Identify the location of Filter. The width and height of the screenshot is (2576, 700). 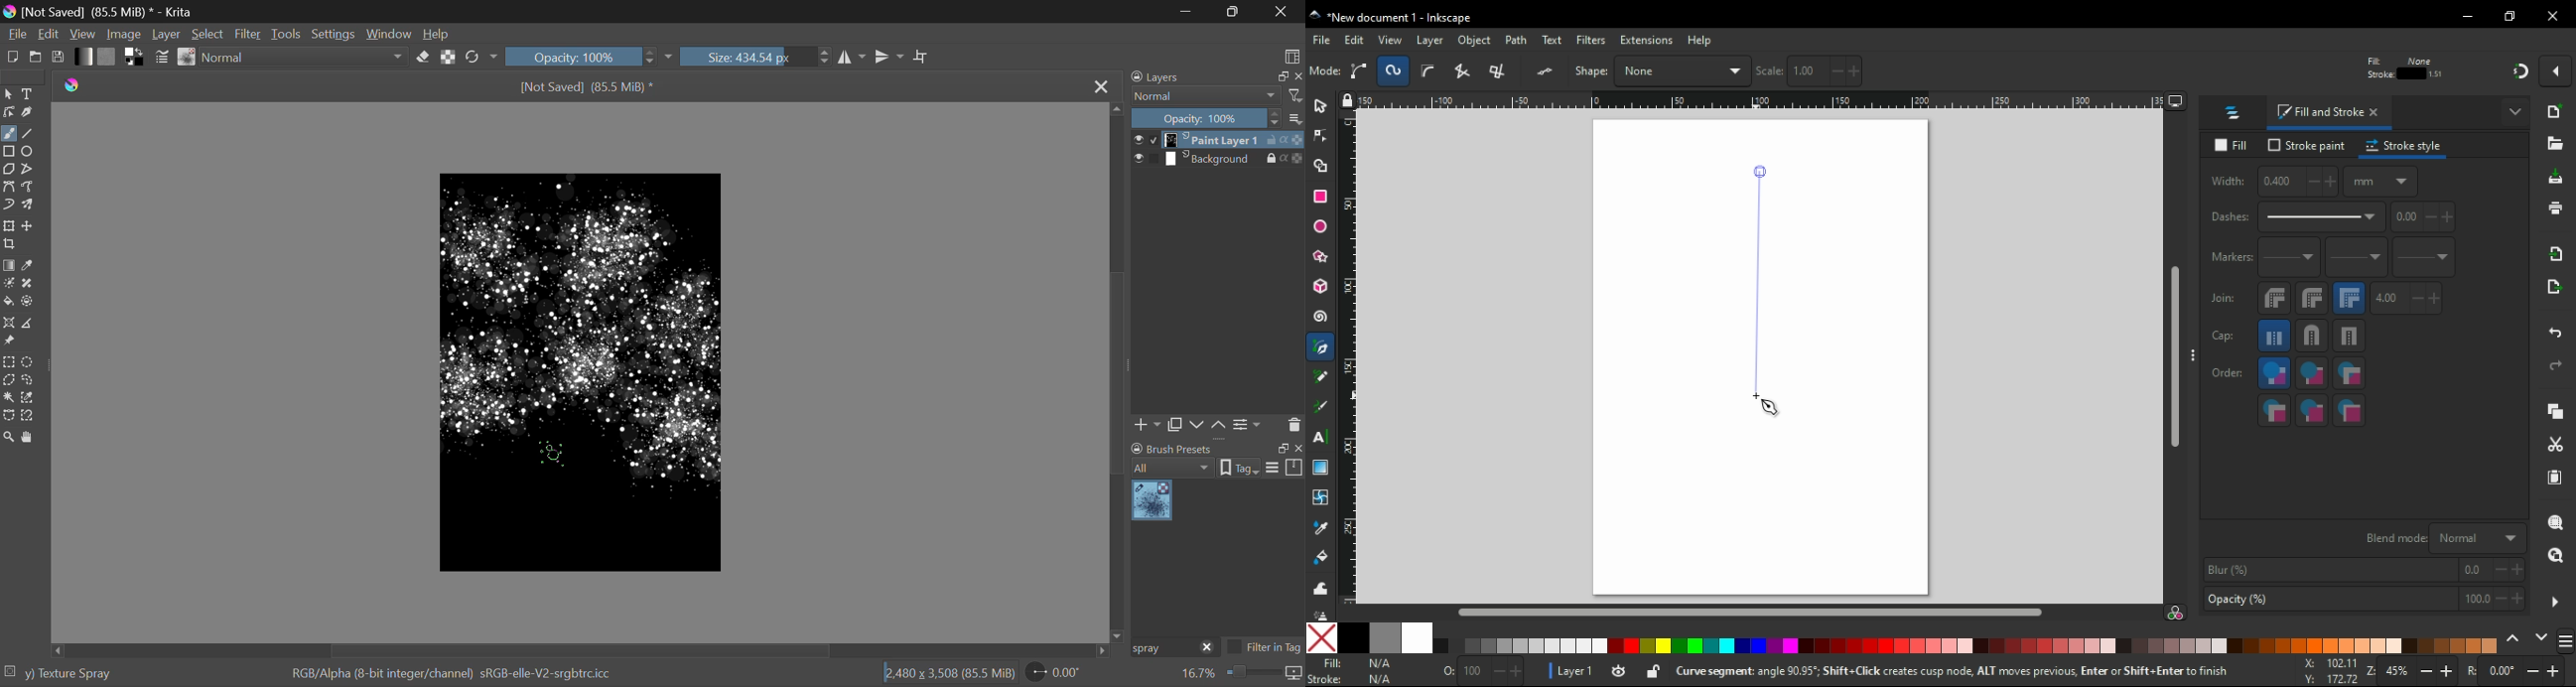
(248, 34).